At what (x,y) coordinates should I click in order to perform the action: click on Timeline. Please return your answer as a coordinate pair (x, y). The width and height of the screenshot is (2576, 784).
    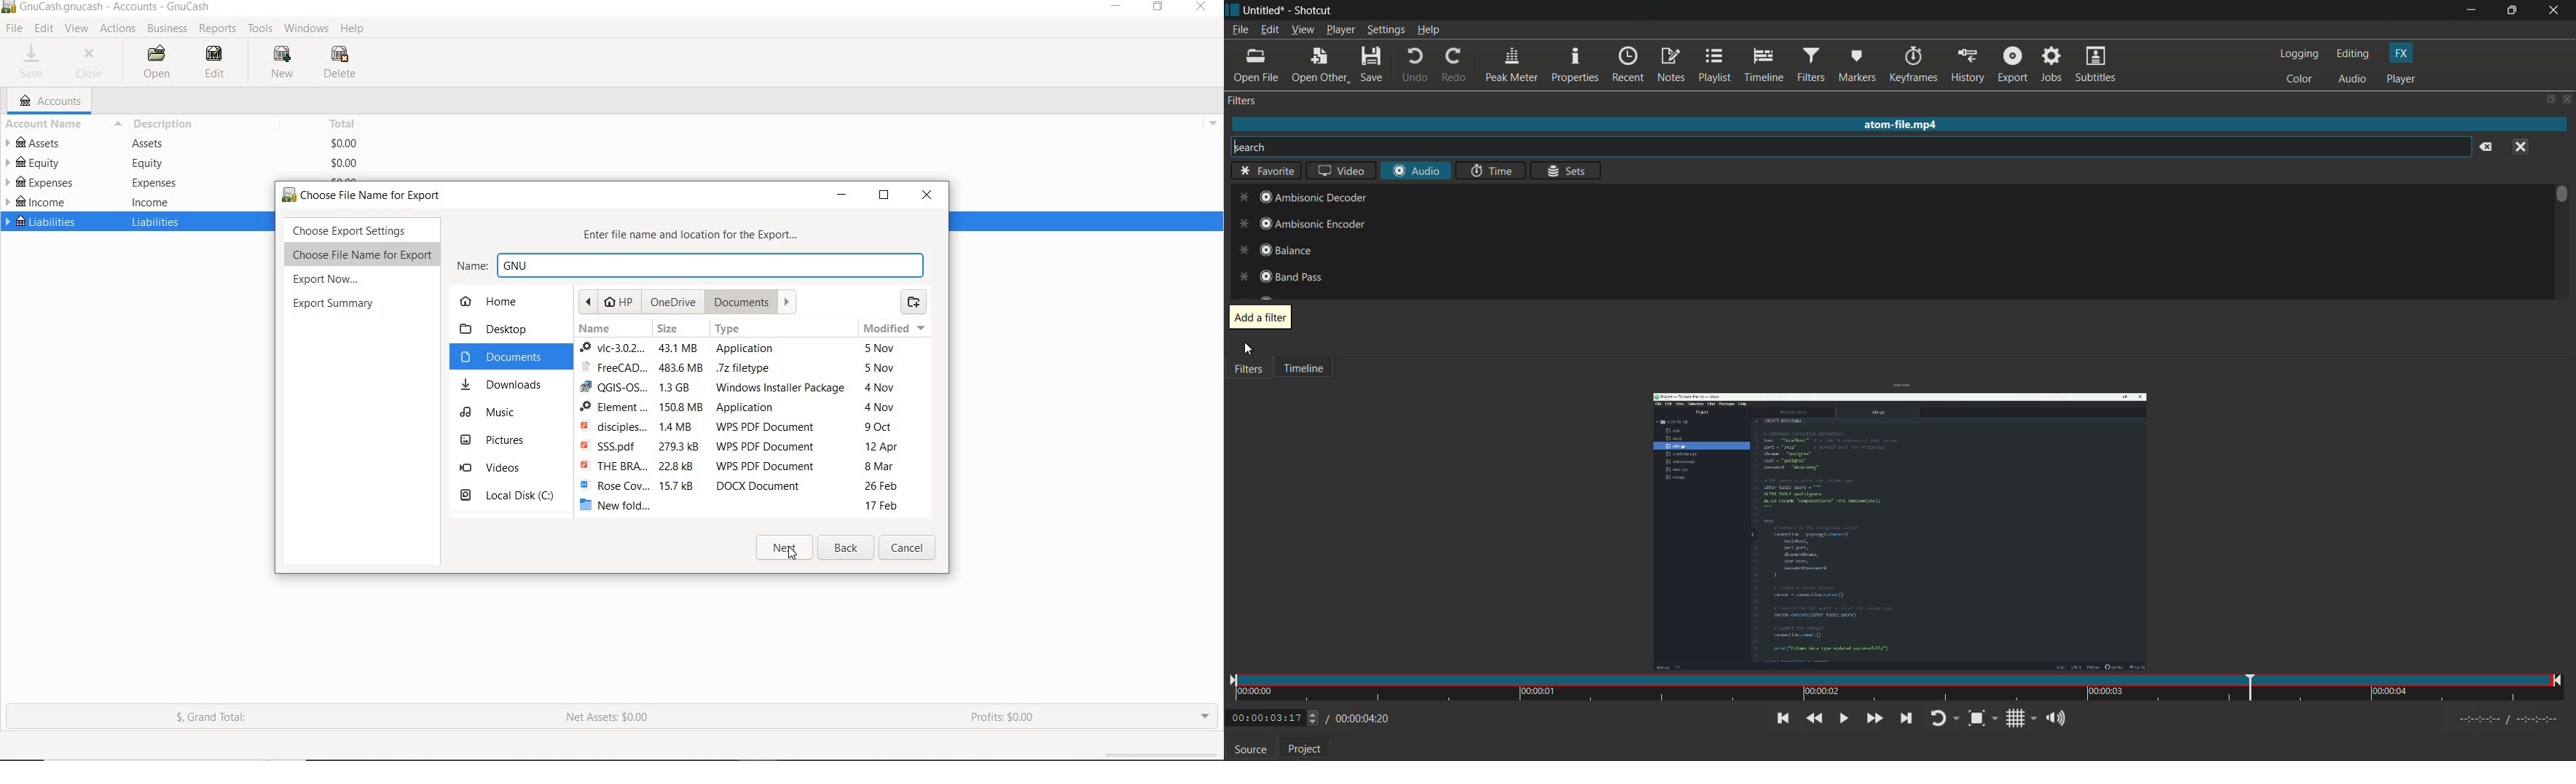
    Looking at the image, I should click on (1310, 373).